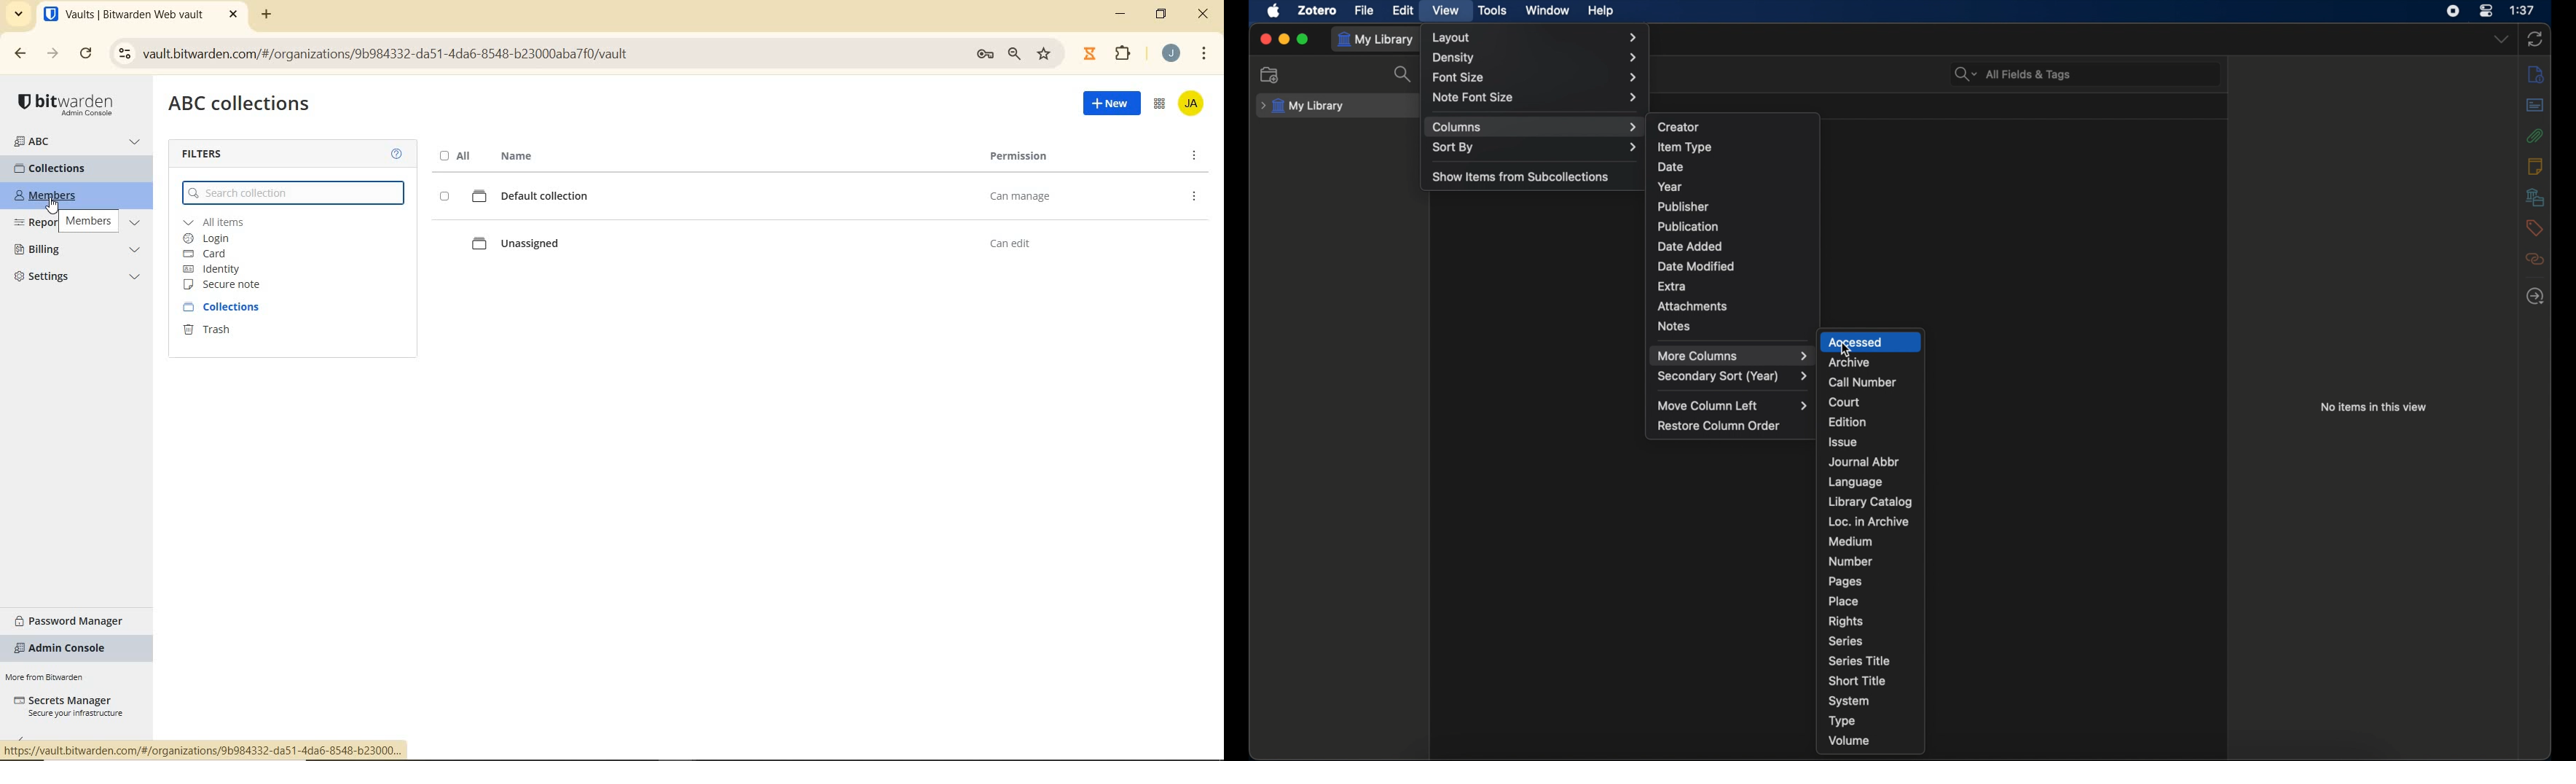  I want to click on PERMISSION, so click(1019, 157).